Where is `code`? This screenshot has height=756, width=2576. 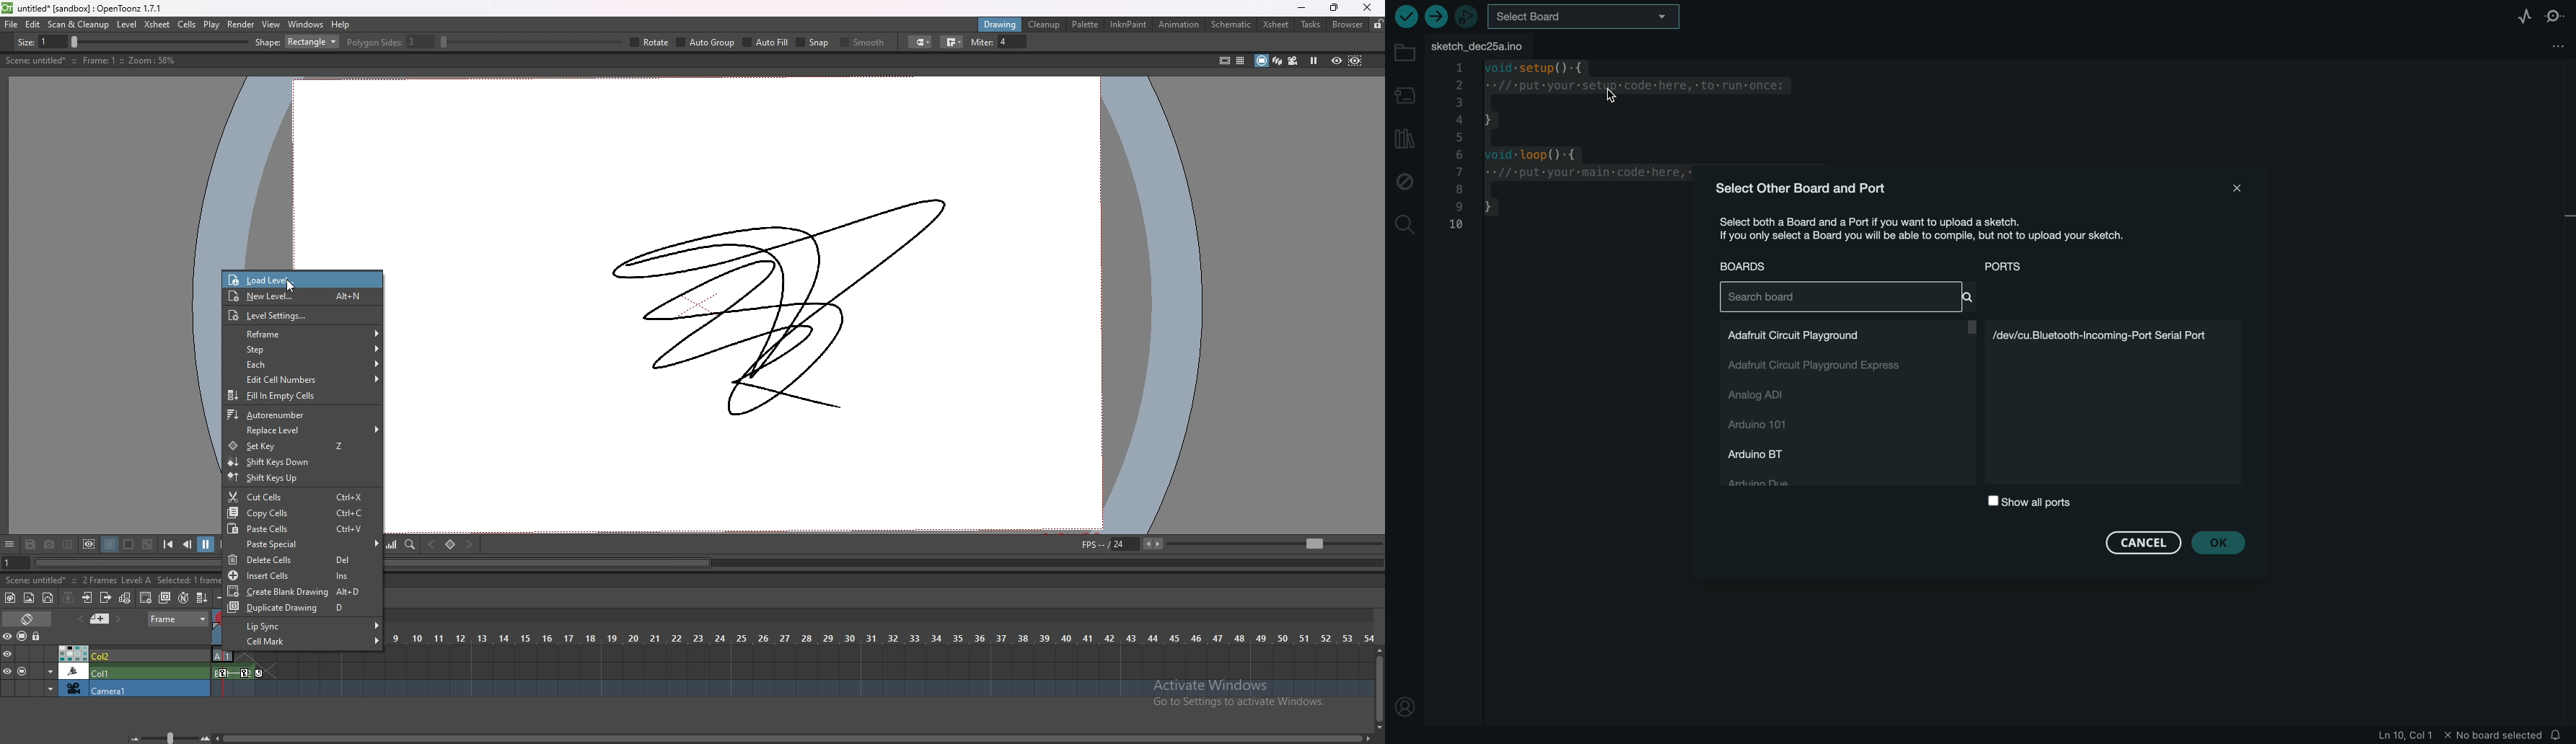 code is located at coordinates (1568, 150).